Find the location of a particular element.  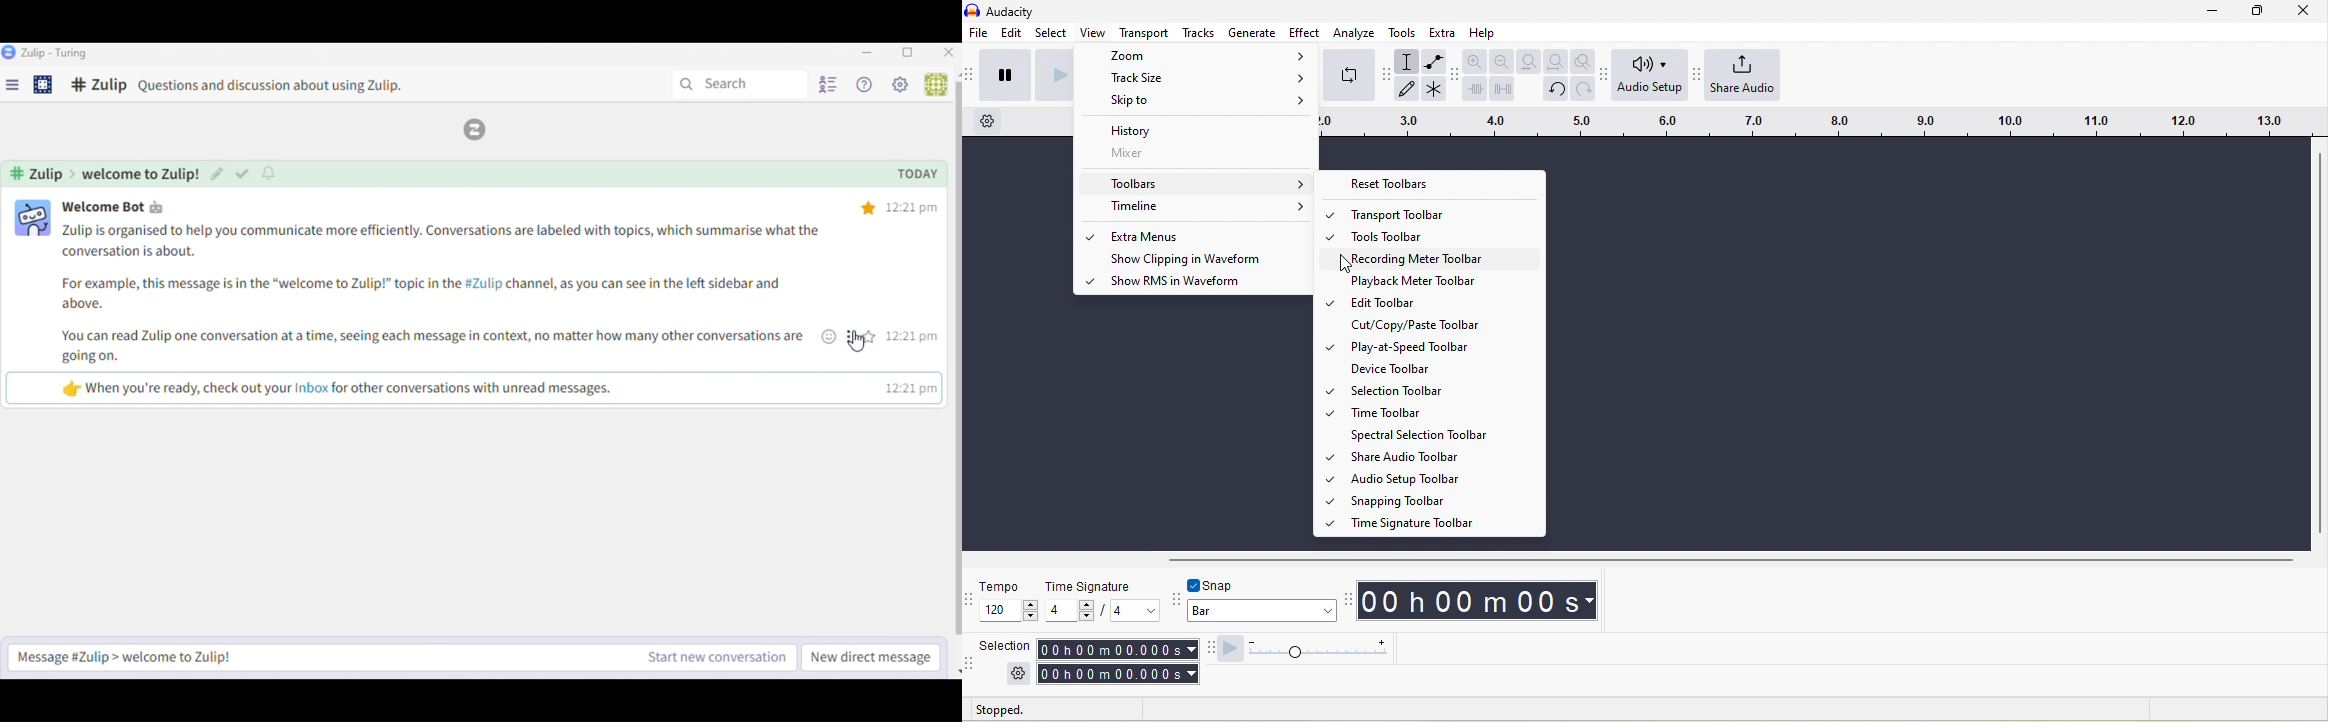

Help is located at coordinates (867, 86).